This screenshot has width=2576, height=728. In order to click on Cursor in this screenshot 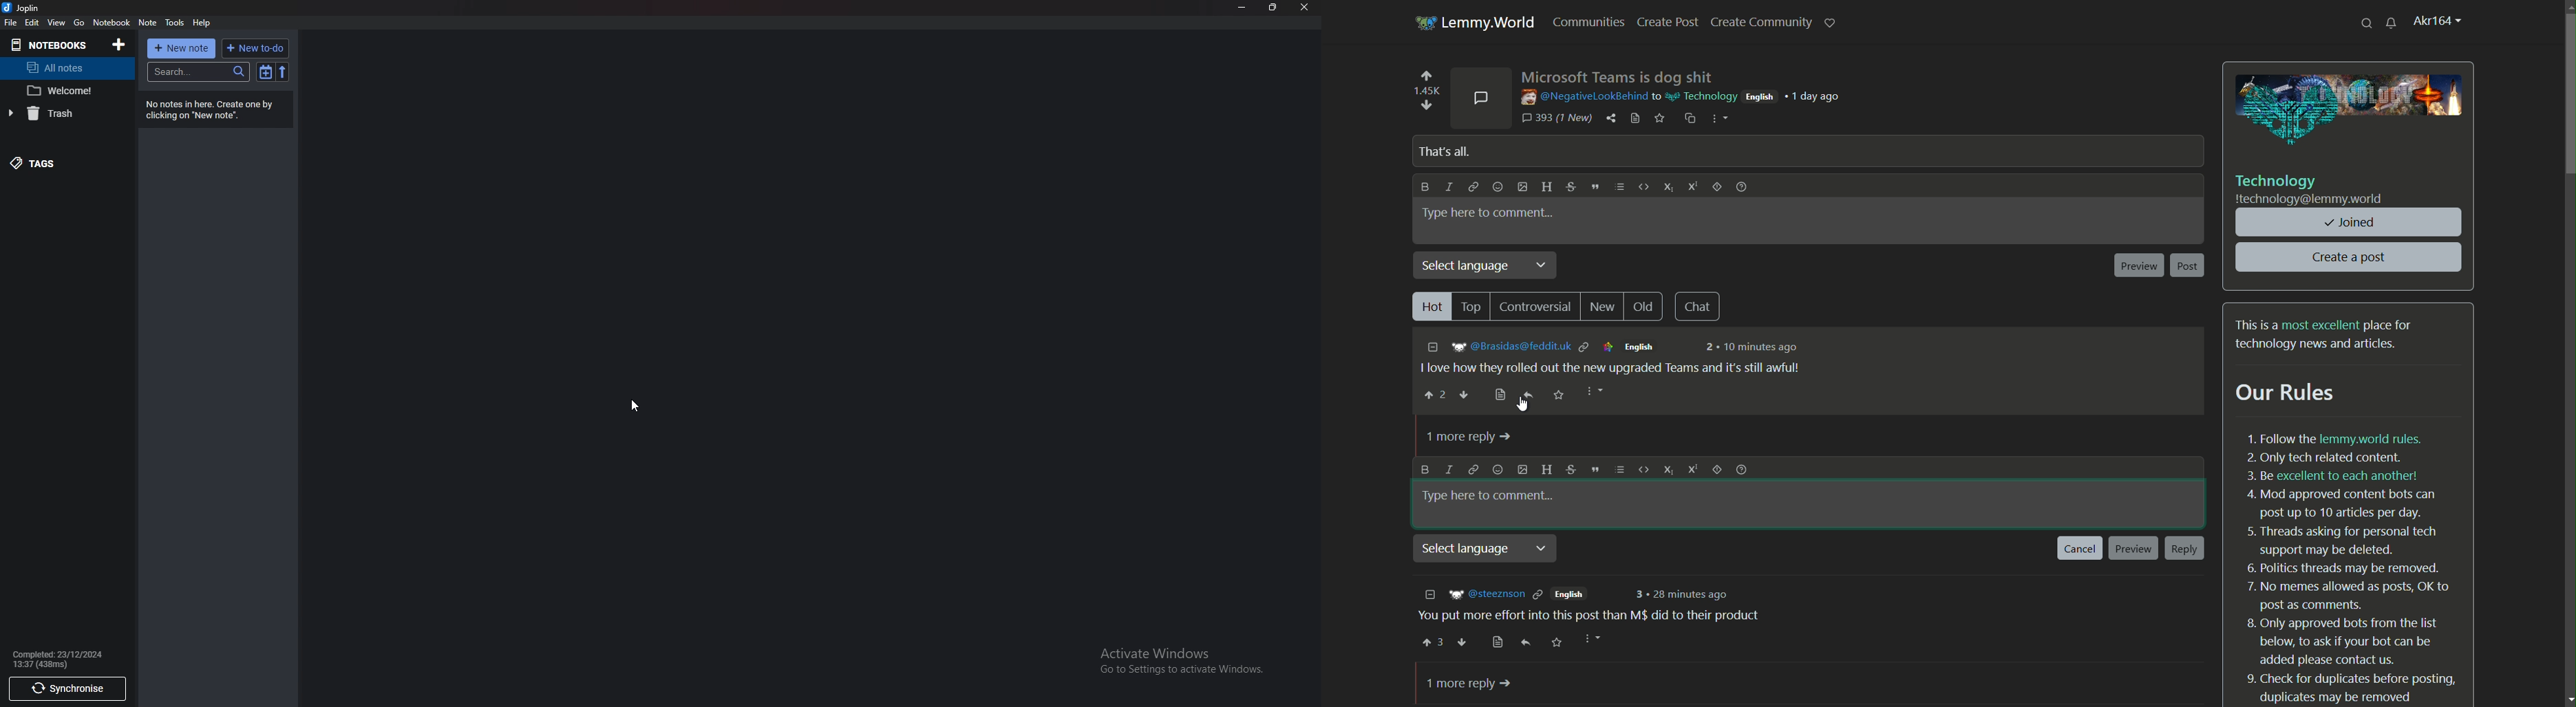, I will do `click(636, 406)`.